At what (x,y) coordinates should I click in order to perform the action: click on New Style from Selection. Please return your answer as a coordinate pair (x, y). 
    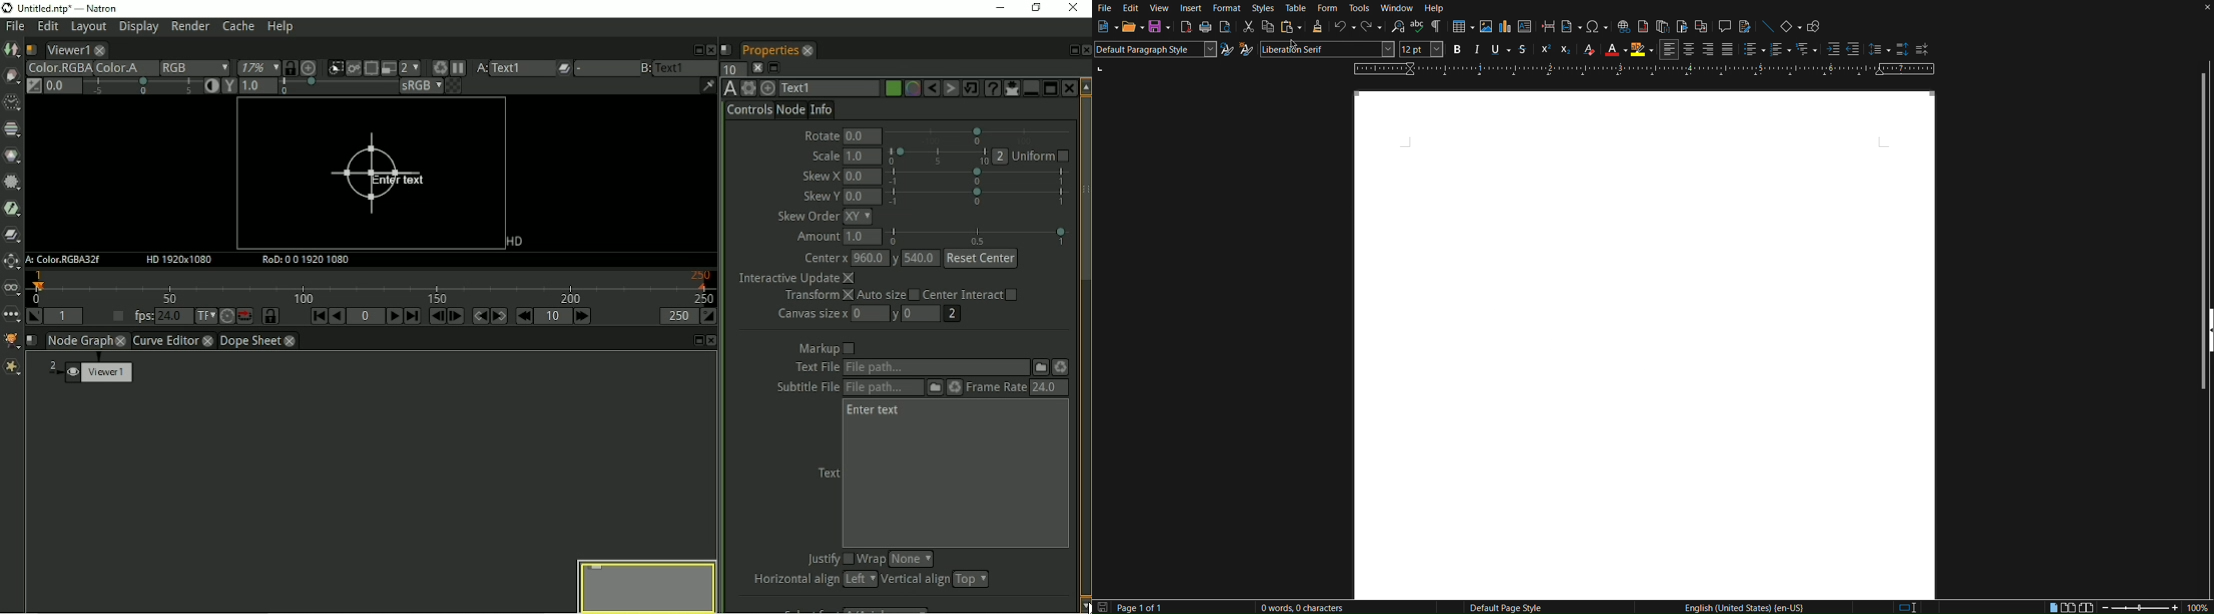
    Looking at the image, I should click on (1248, 50).